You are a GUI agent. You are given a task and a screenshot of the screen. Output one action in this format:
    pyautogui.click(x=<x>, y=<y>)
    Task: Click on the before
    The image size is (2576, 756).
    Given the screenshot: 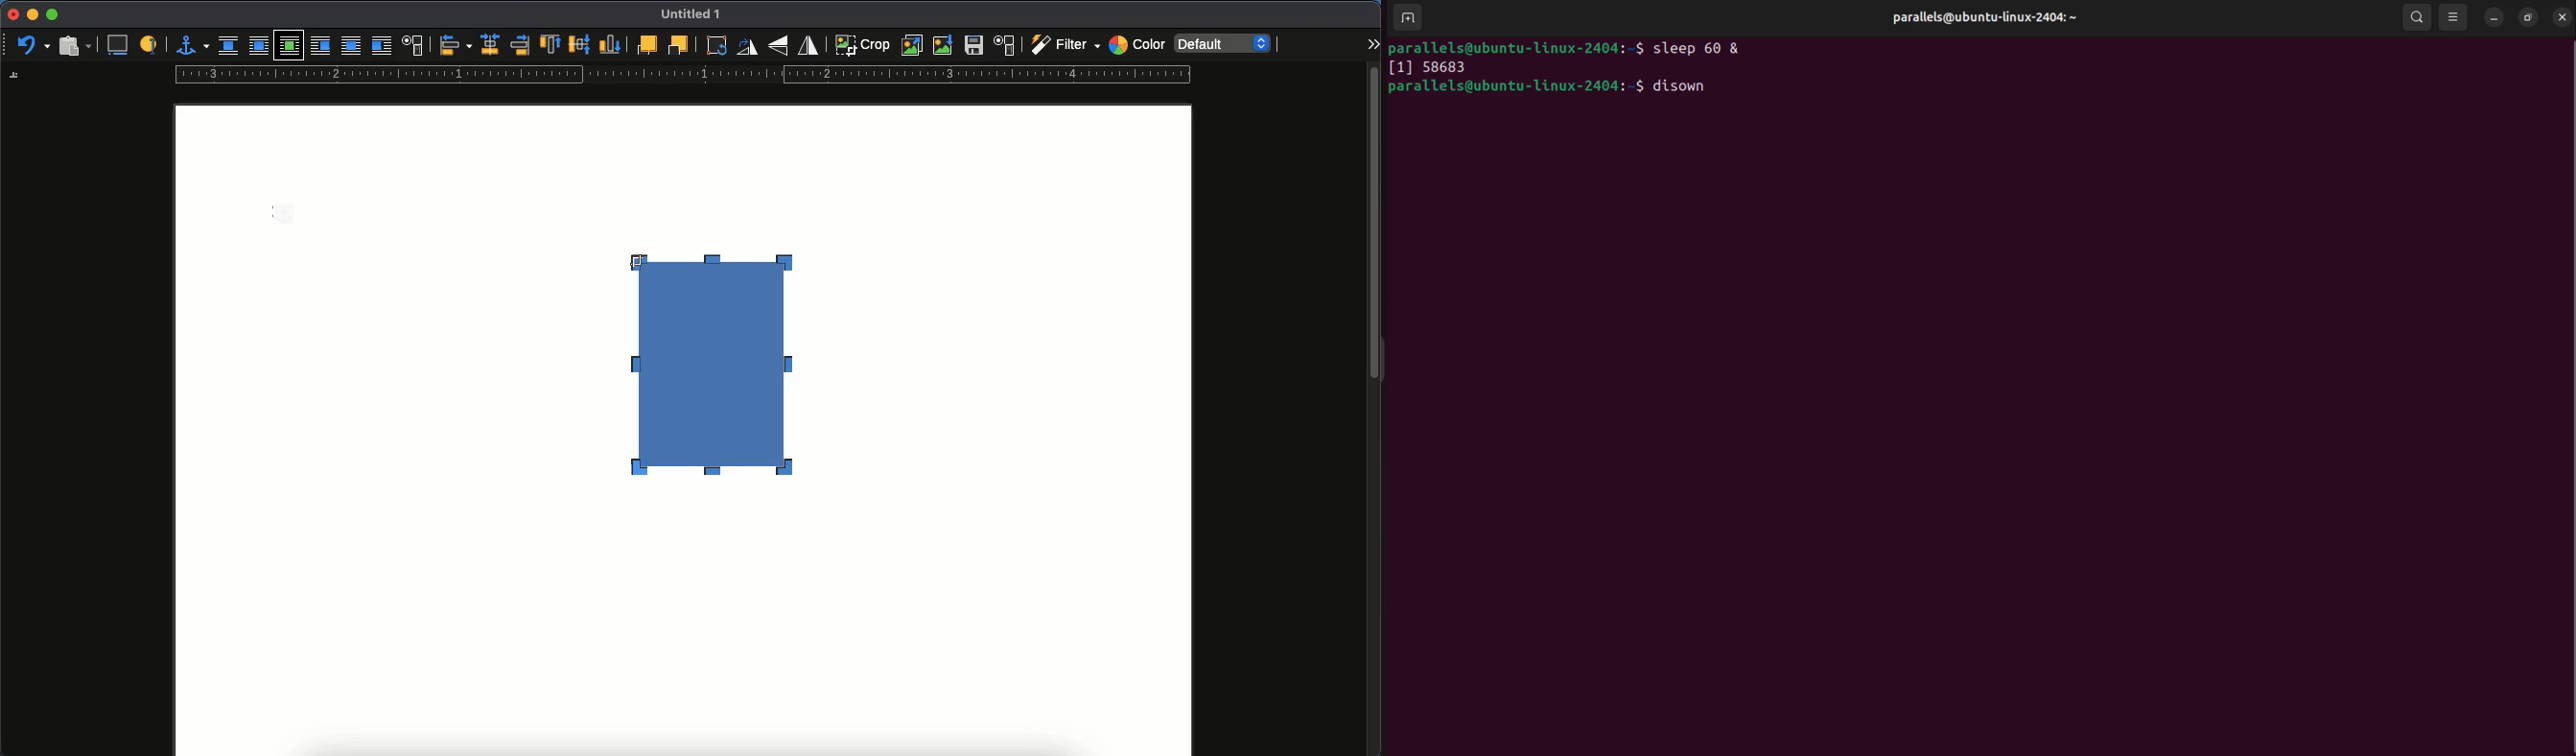 What is the action you would take?
    pyautogui.click(x=319, y=47)
    